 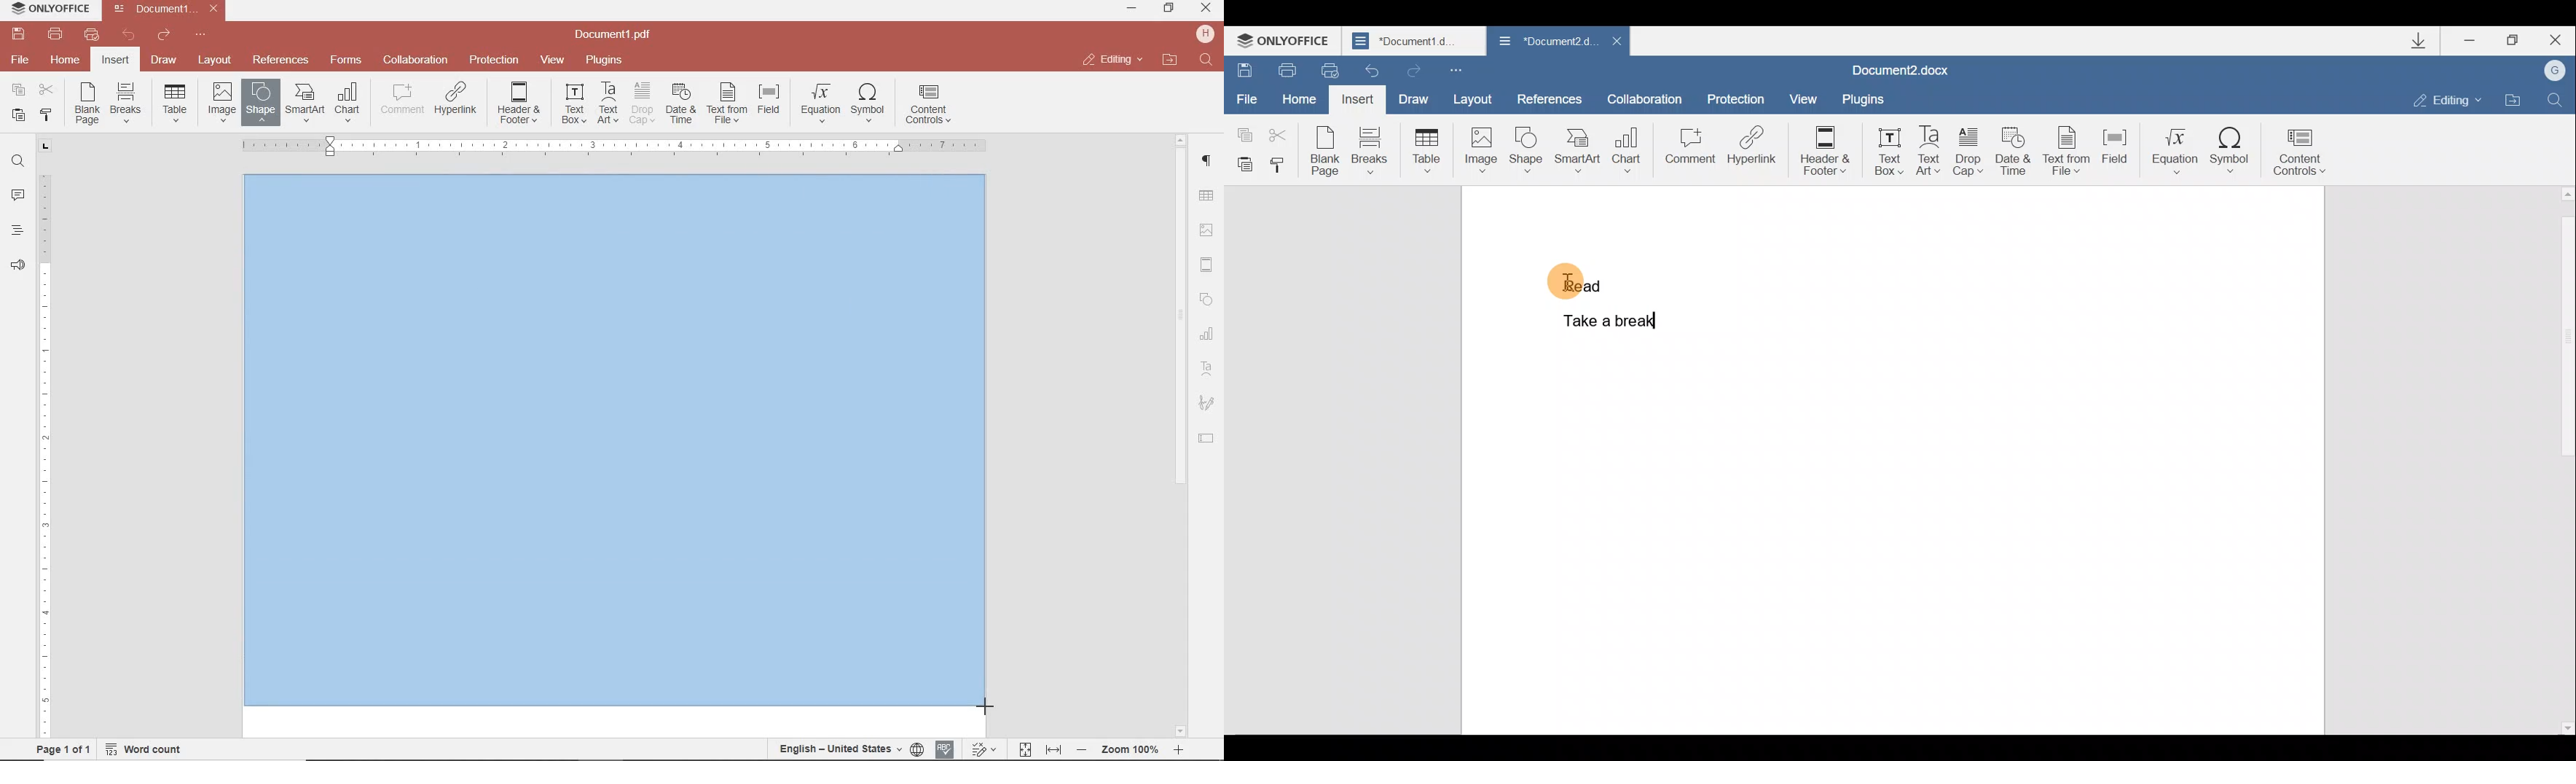 What do you see at coordinates (1130, 750) in the screenshot?
I see `zoom in and out` at bounding box center [1130, 750].